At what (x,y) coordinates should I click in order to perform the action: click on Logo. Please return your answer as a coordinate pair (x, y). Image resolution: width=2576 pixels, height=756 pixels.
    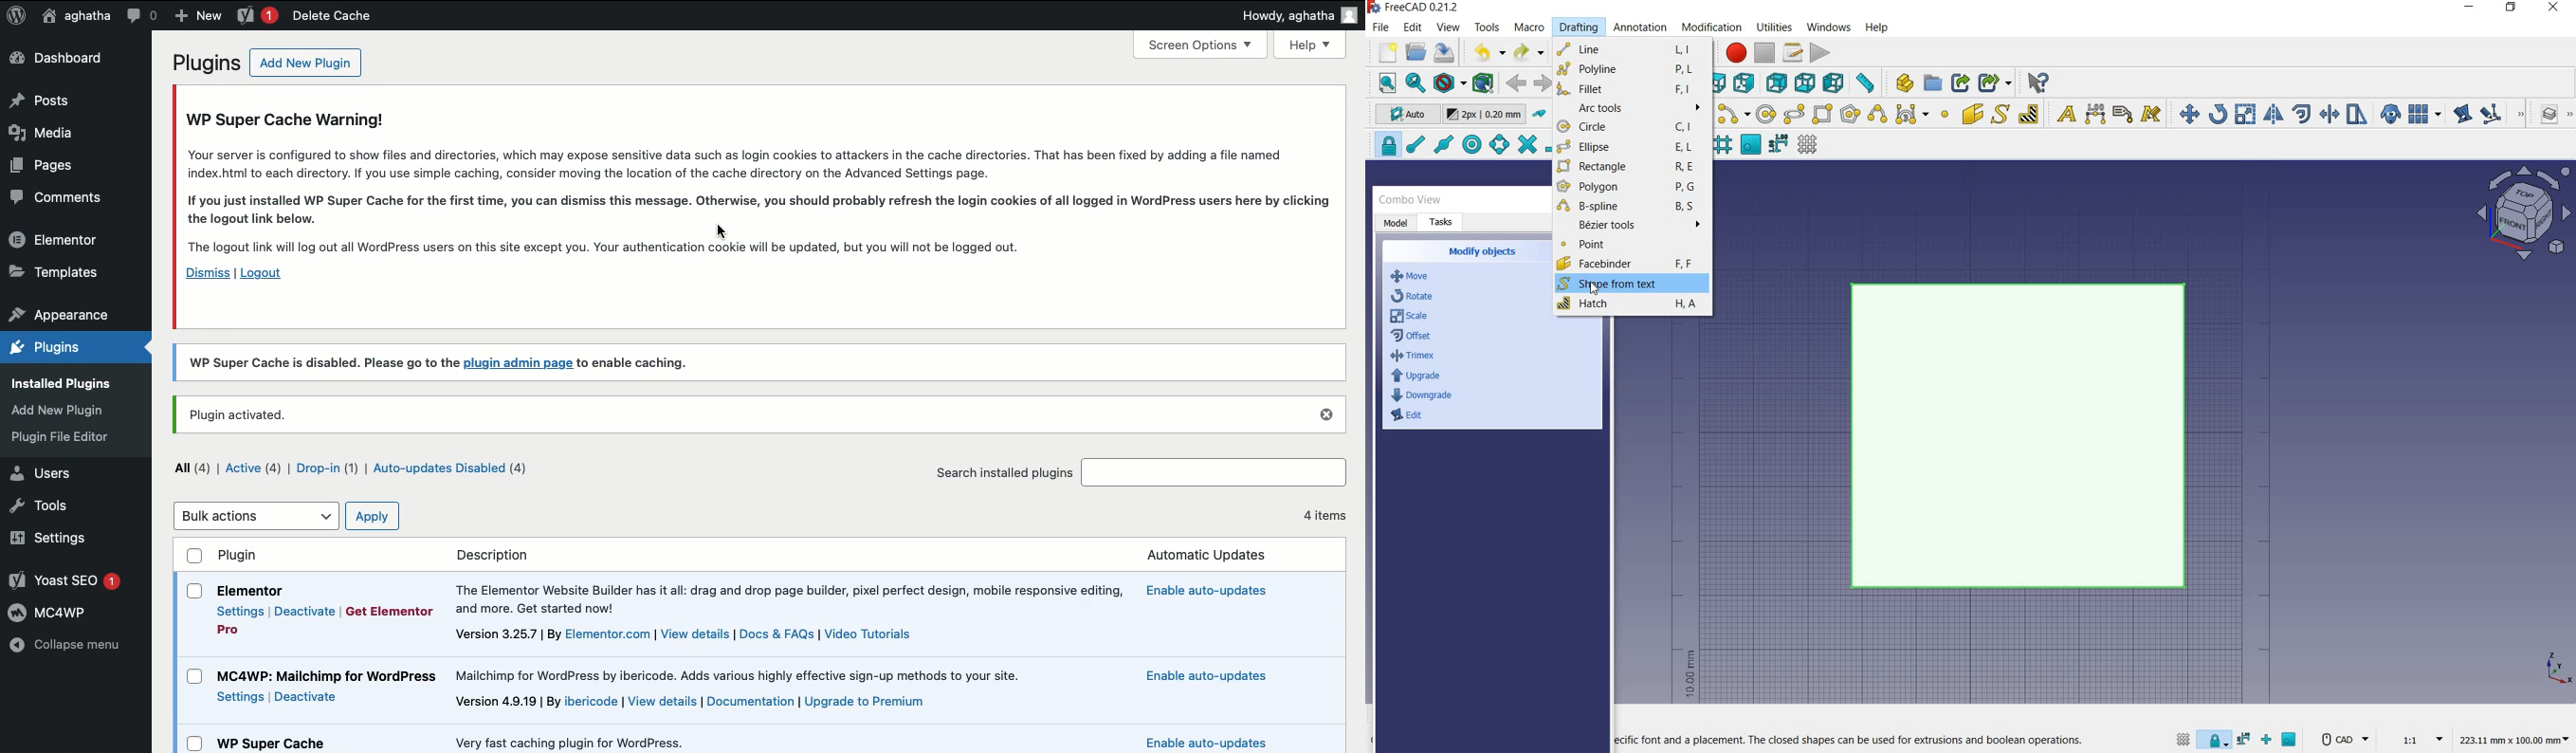
    Looking at the image, I should click on (16, 17).